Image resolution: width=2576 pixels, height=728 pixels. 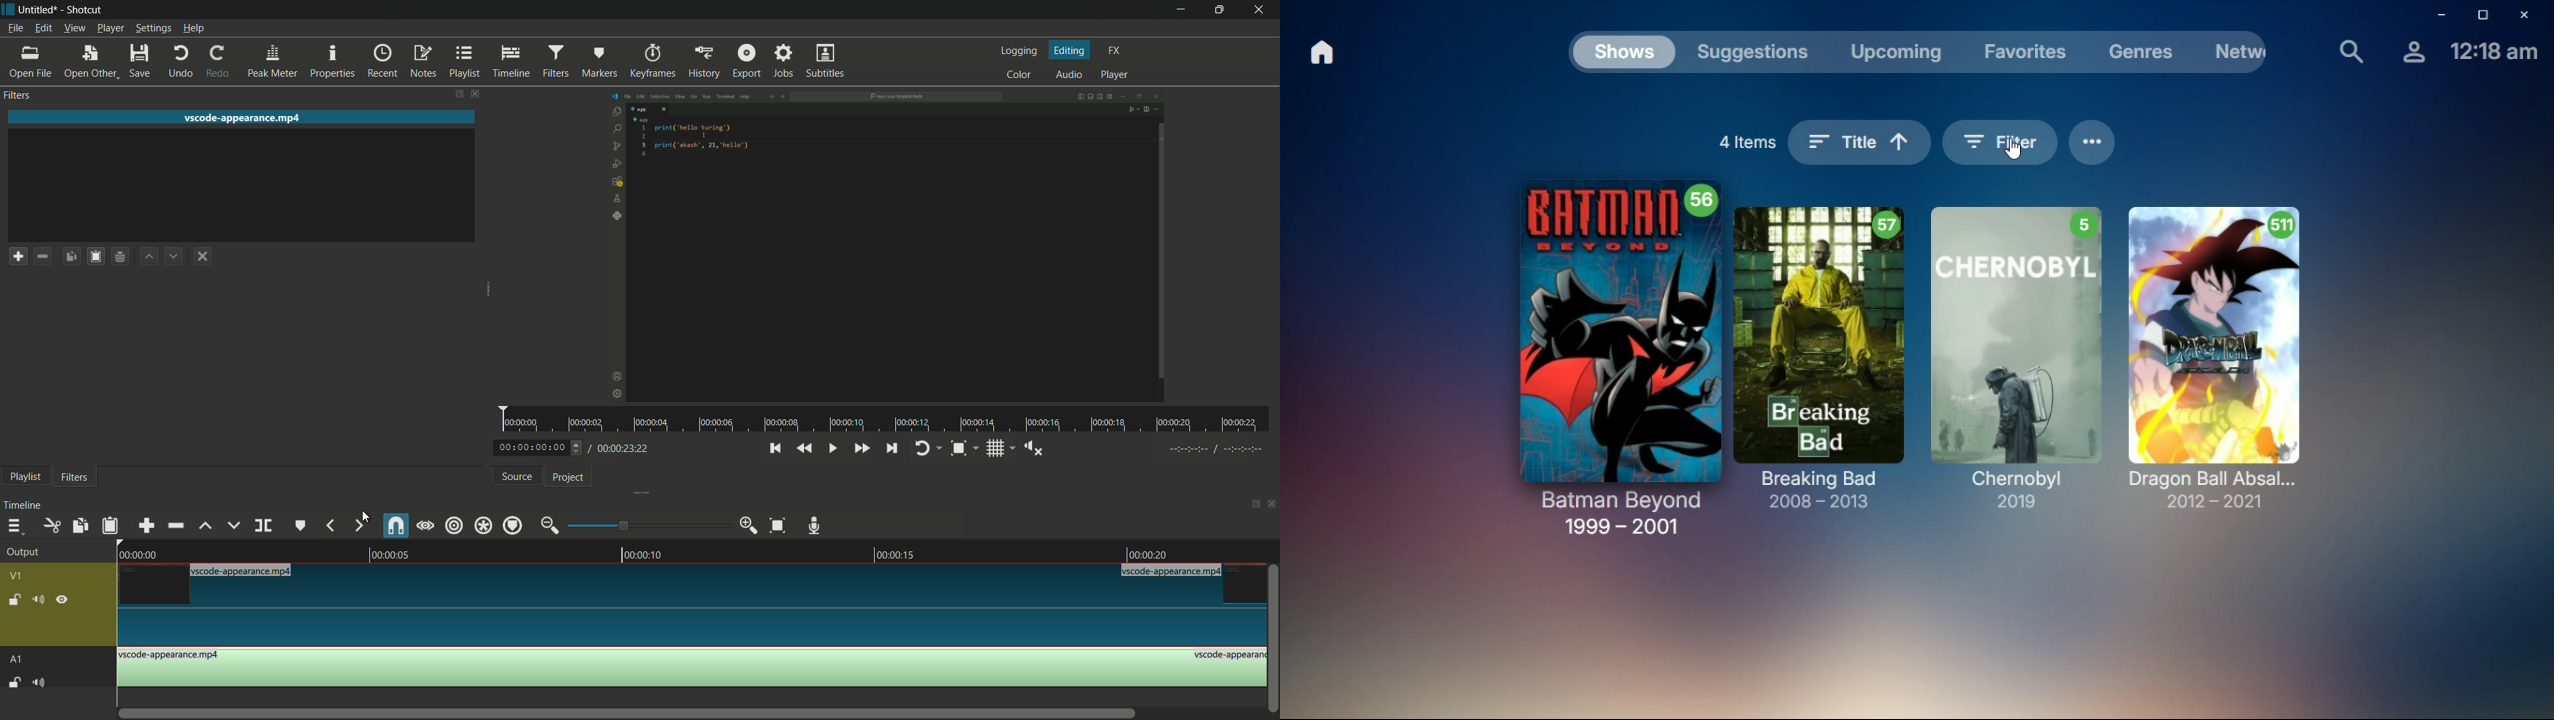 What do you see at coordinates (175, 525) in the screenshot?
I see `ripple delete` at bounding box center [175, 525].